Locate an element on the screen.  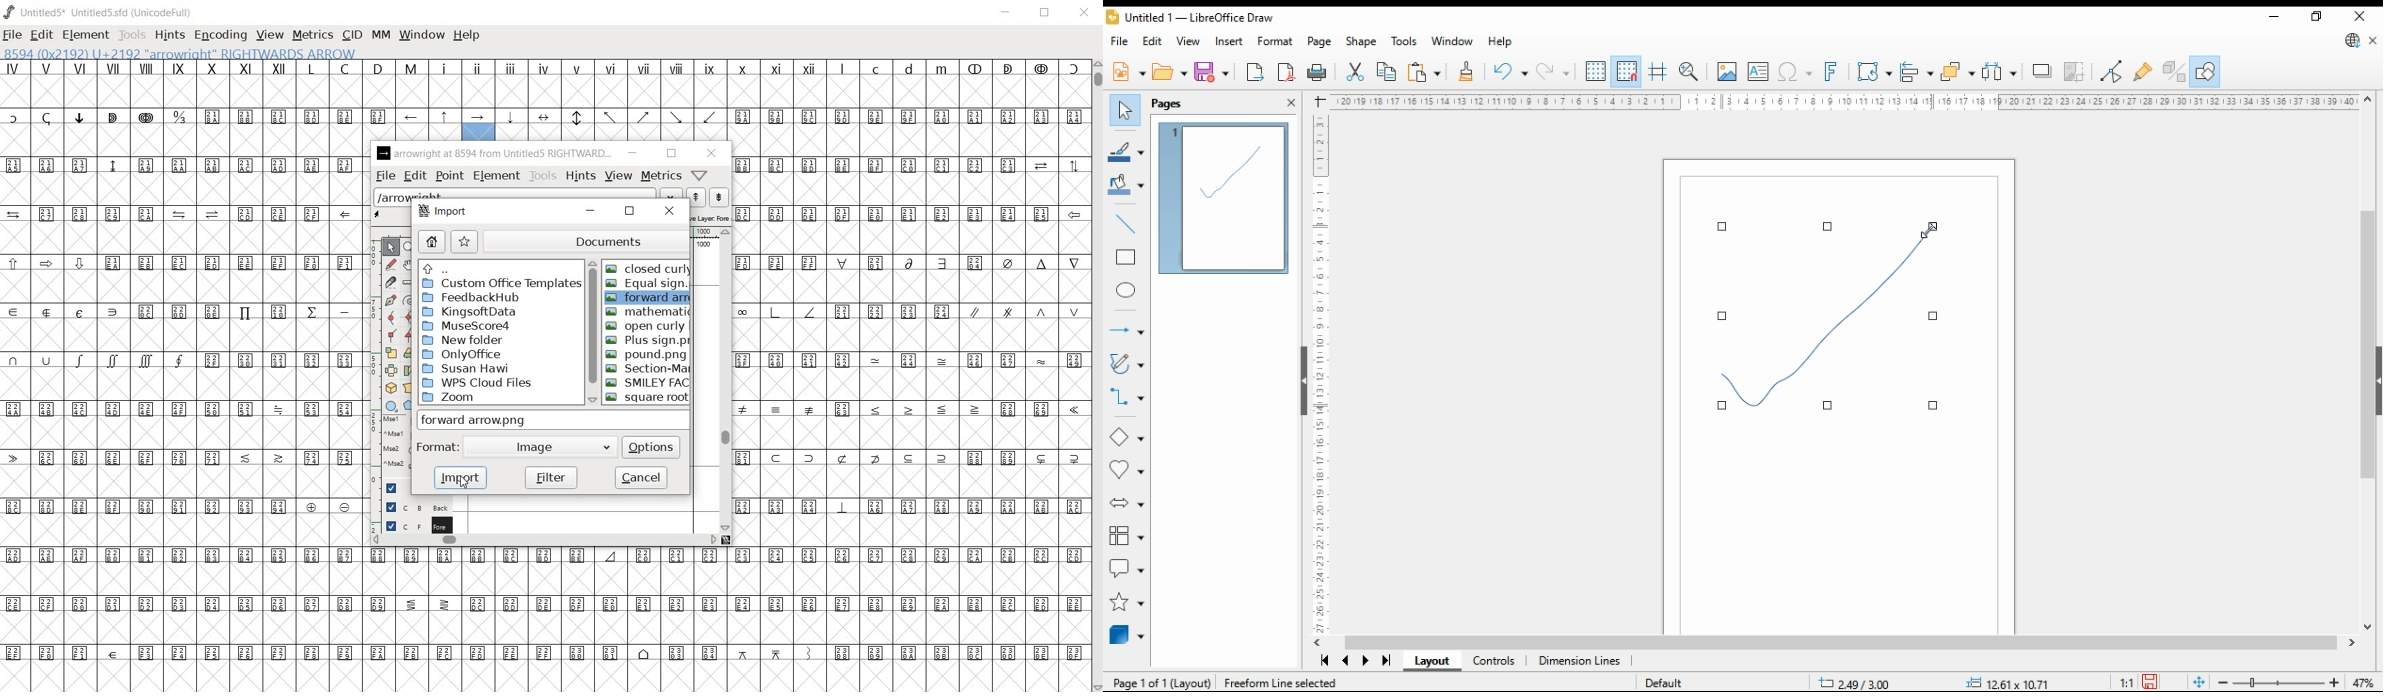
crop image is located at coordinates (2075, 71).